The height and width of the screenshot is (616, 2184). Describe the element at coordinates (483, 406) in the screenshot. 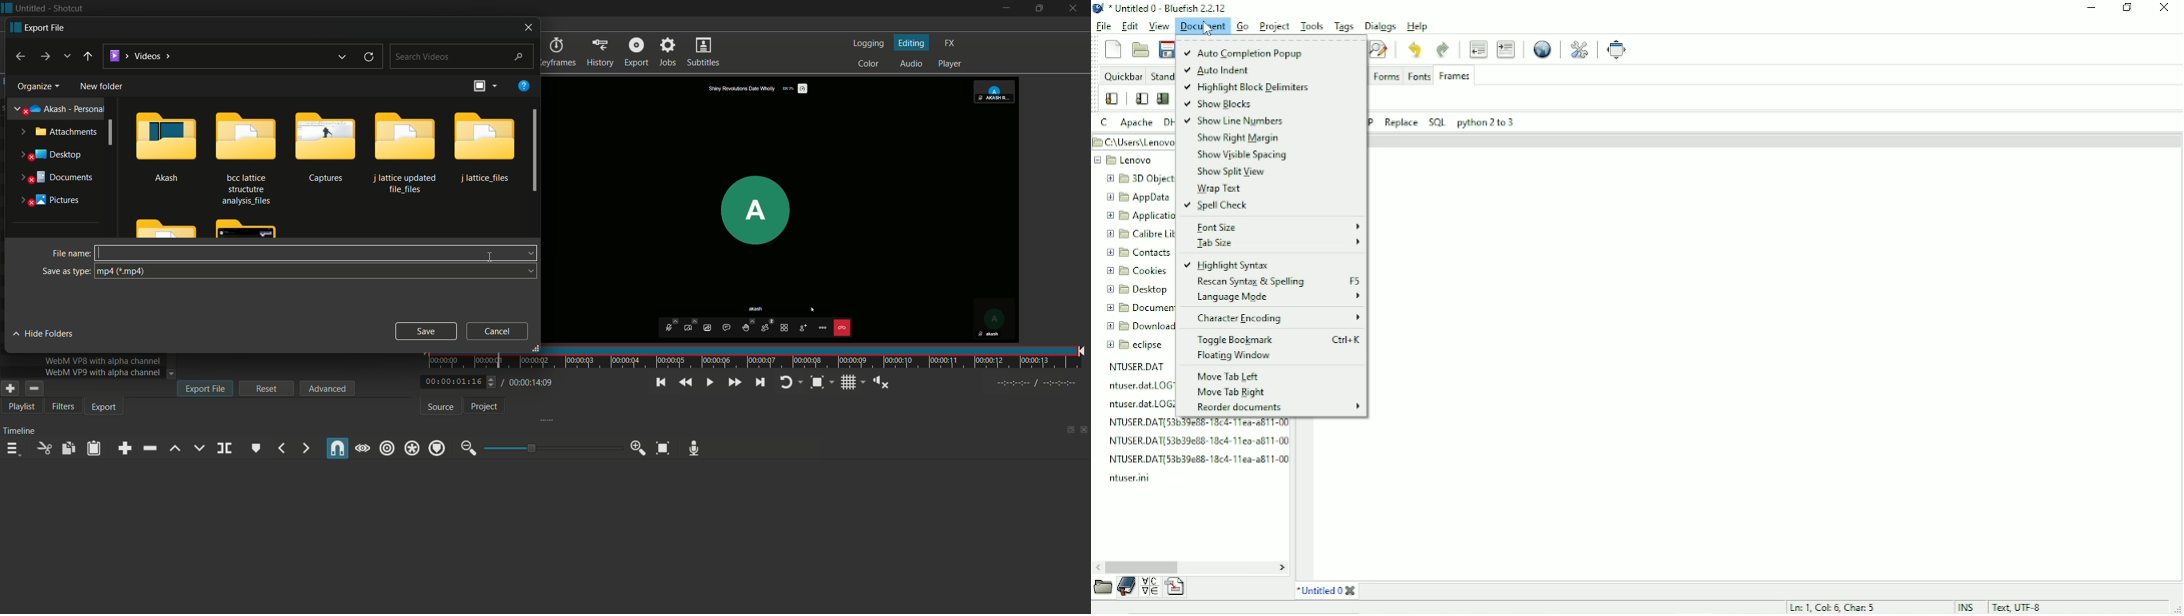

I see `project` at that location.